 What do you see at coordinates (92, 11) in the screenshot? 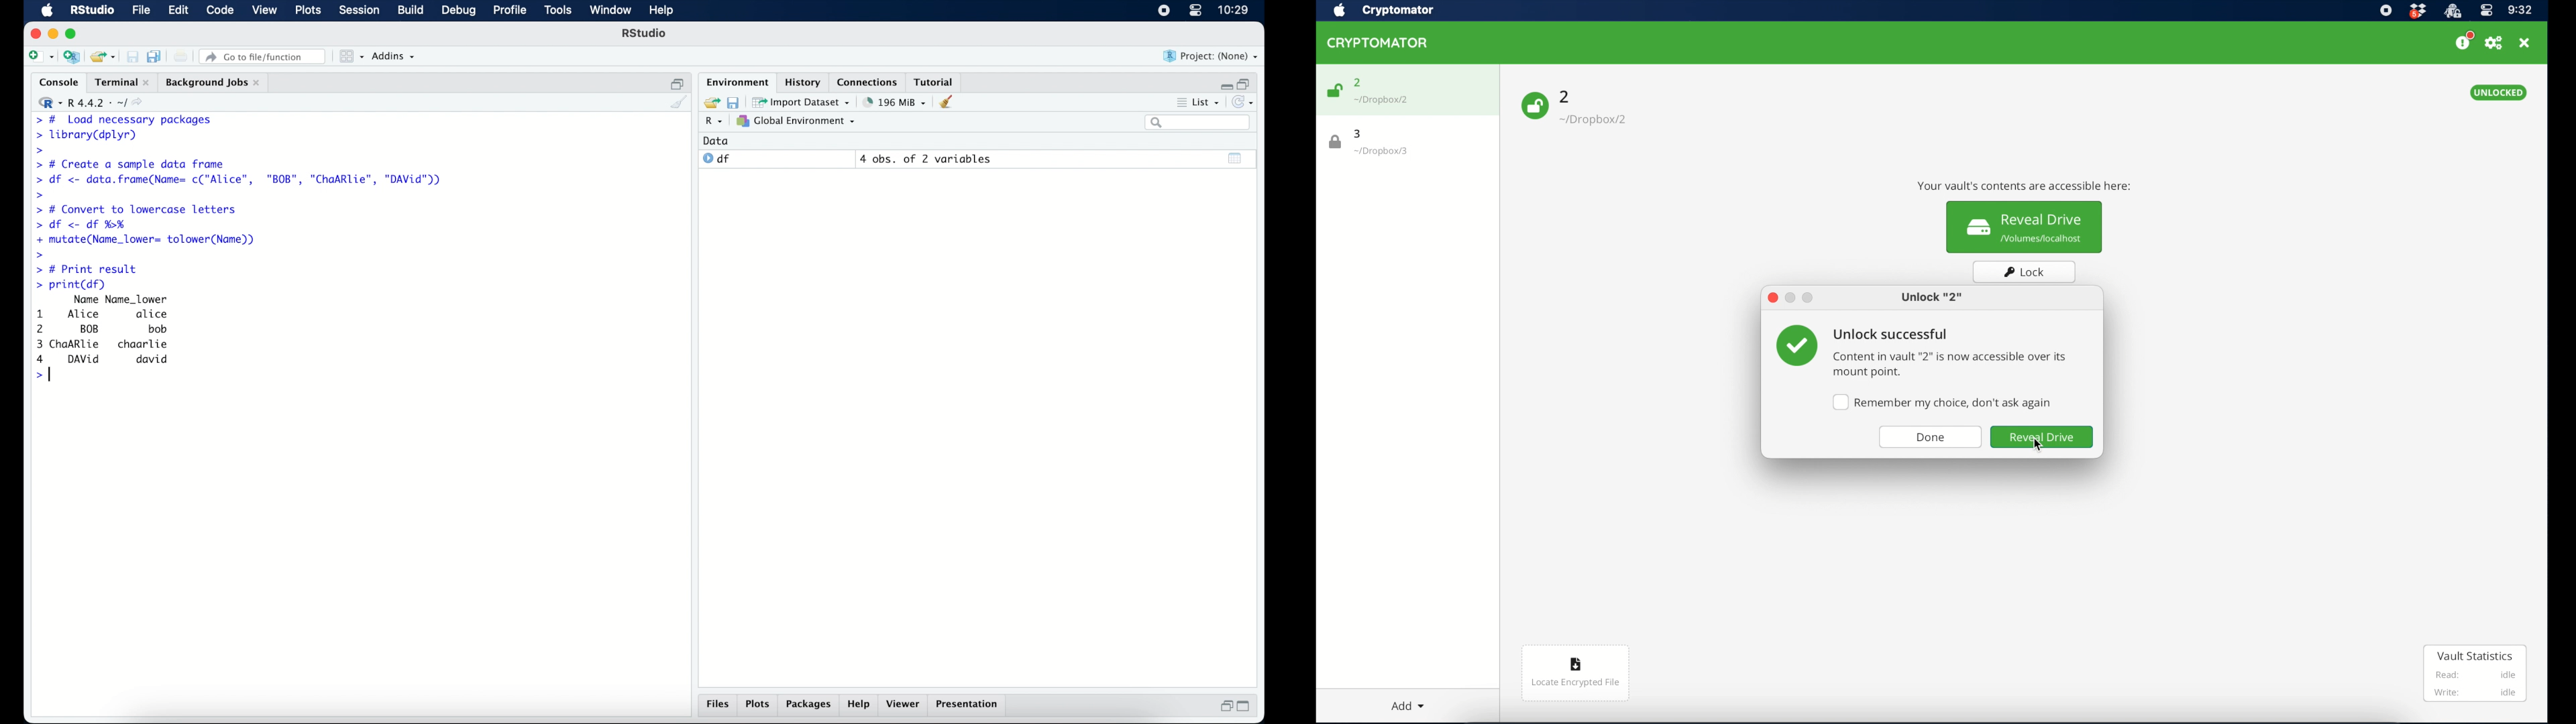
I see `R Studio` at bounding box center [92, 11].